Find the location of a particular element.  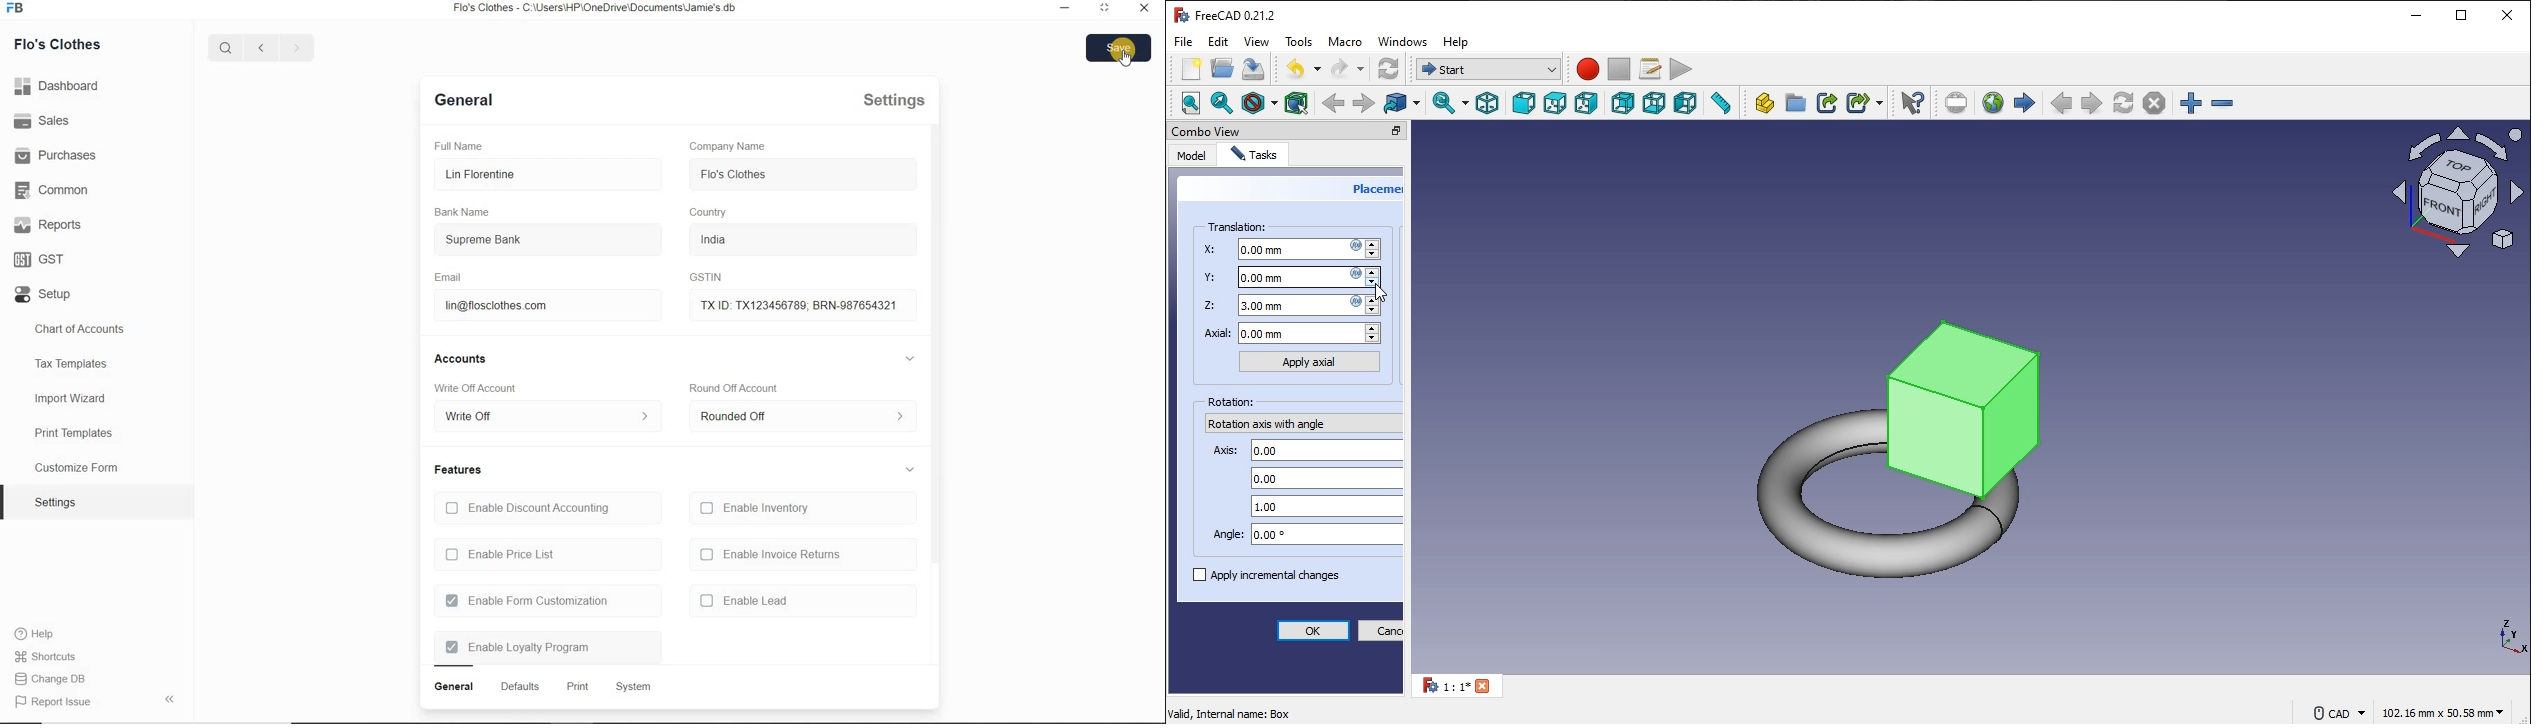

Enable Price List is located at coordinates (503, 555).